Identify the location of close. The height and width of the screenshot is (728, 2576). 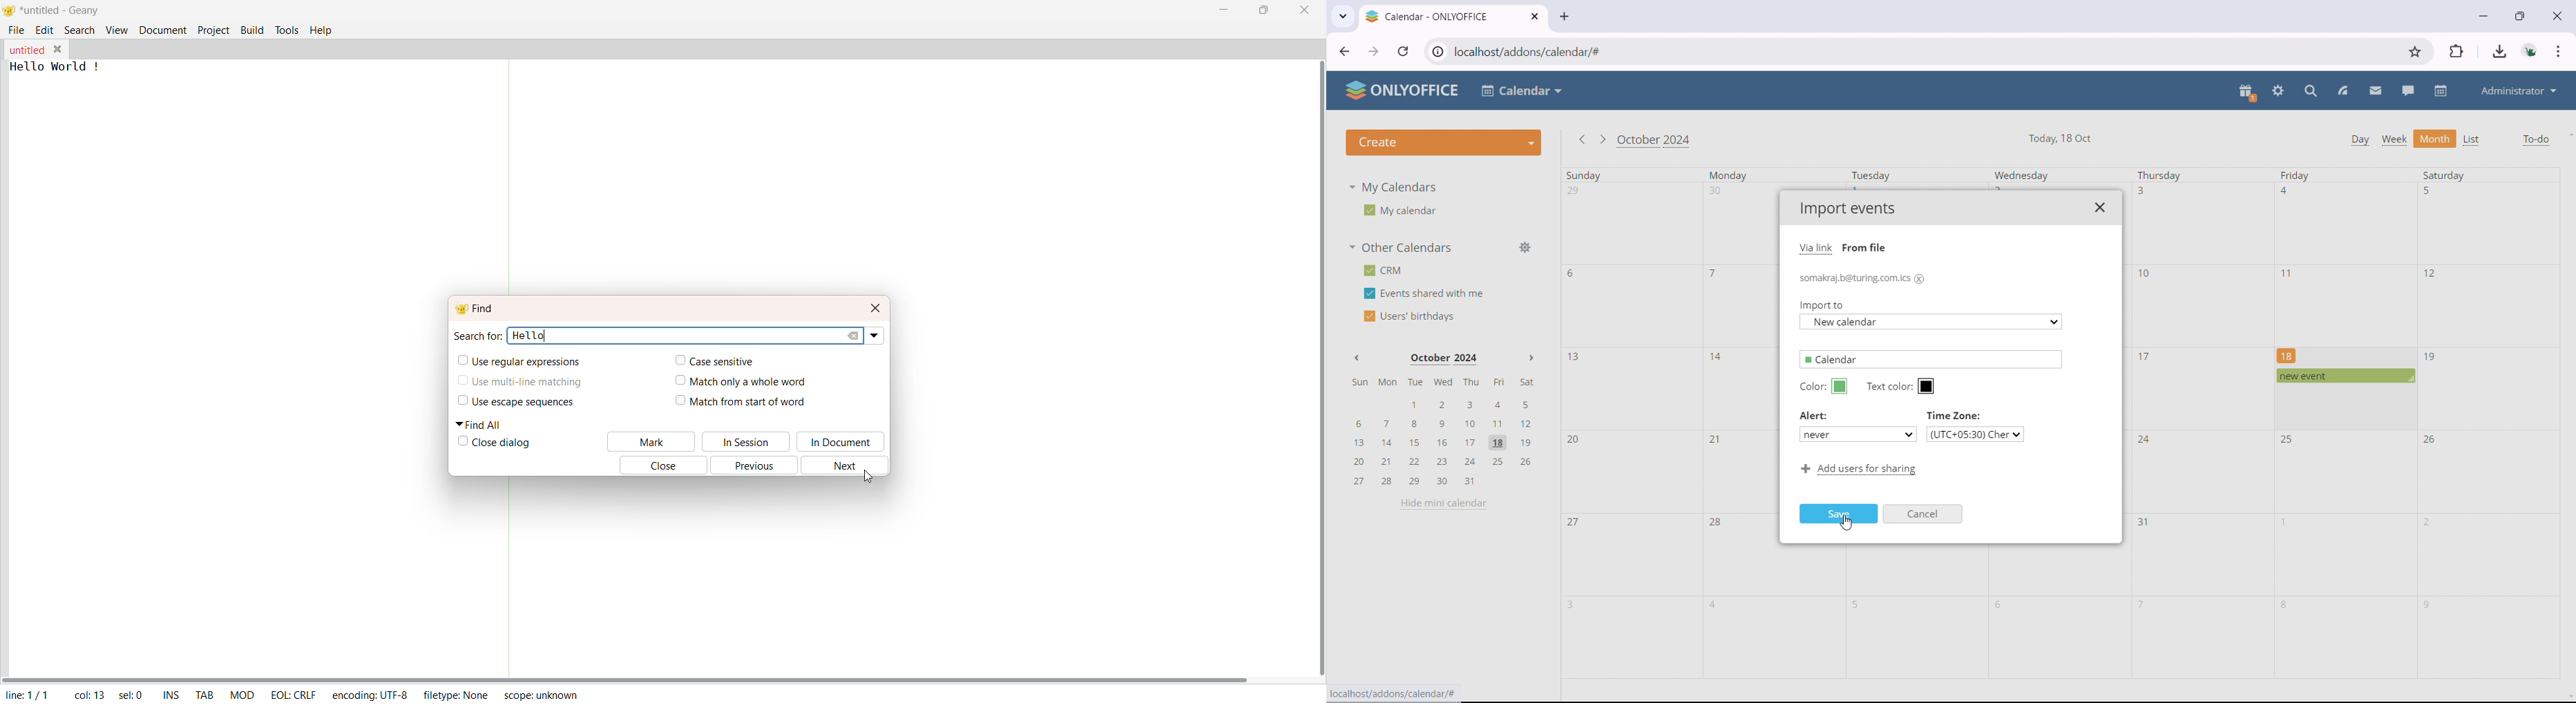
(2101, 207).